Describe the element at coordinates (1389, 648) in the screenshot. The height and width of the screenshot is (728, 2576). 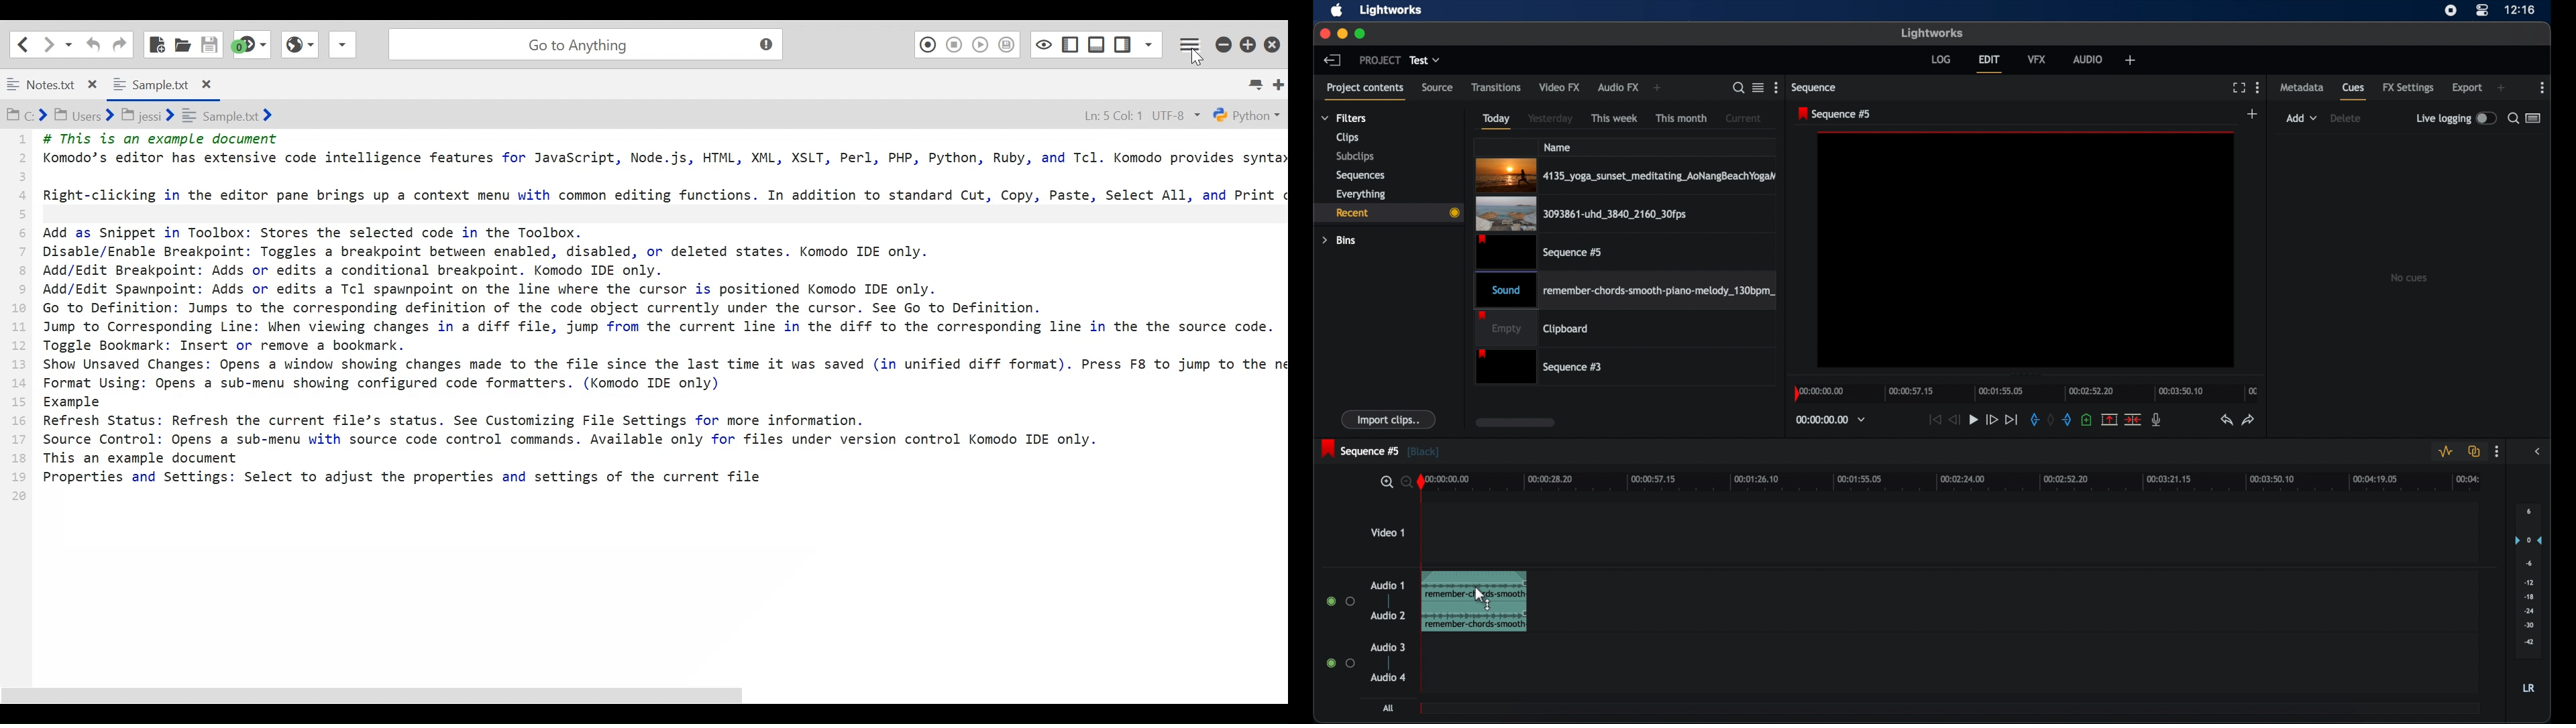
I see `audio 3` at that location.